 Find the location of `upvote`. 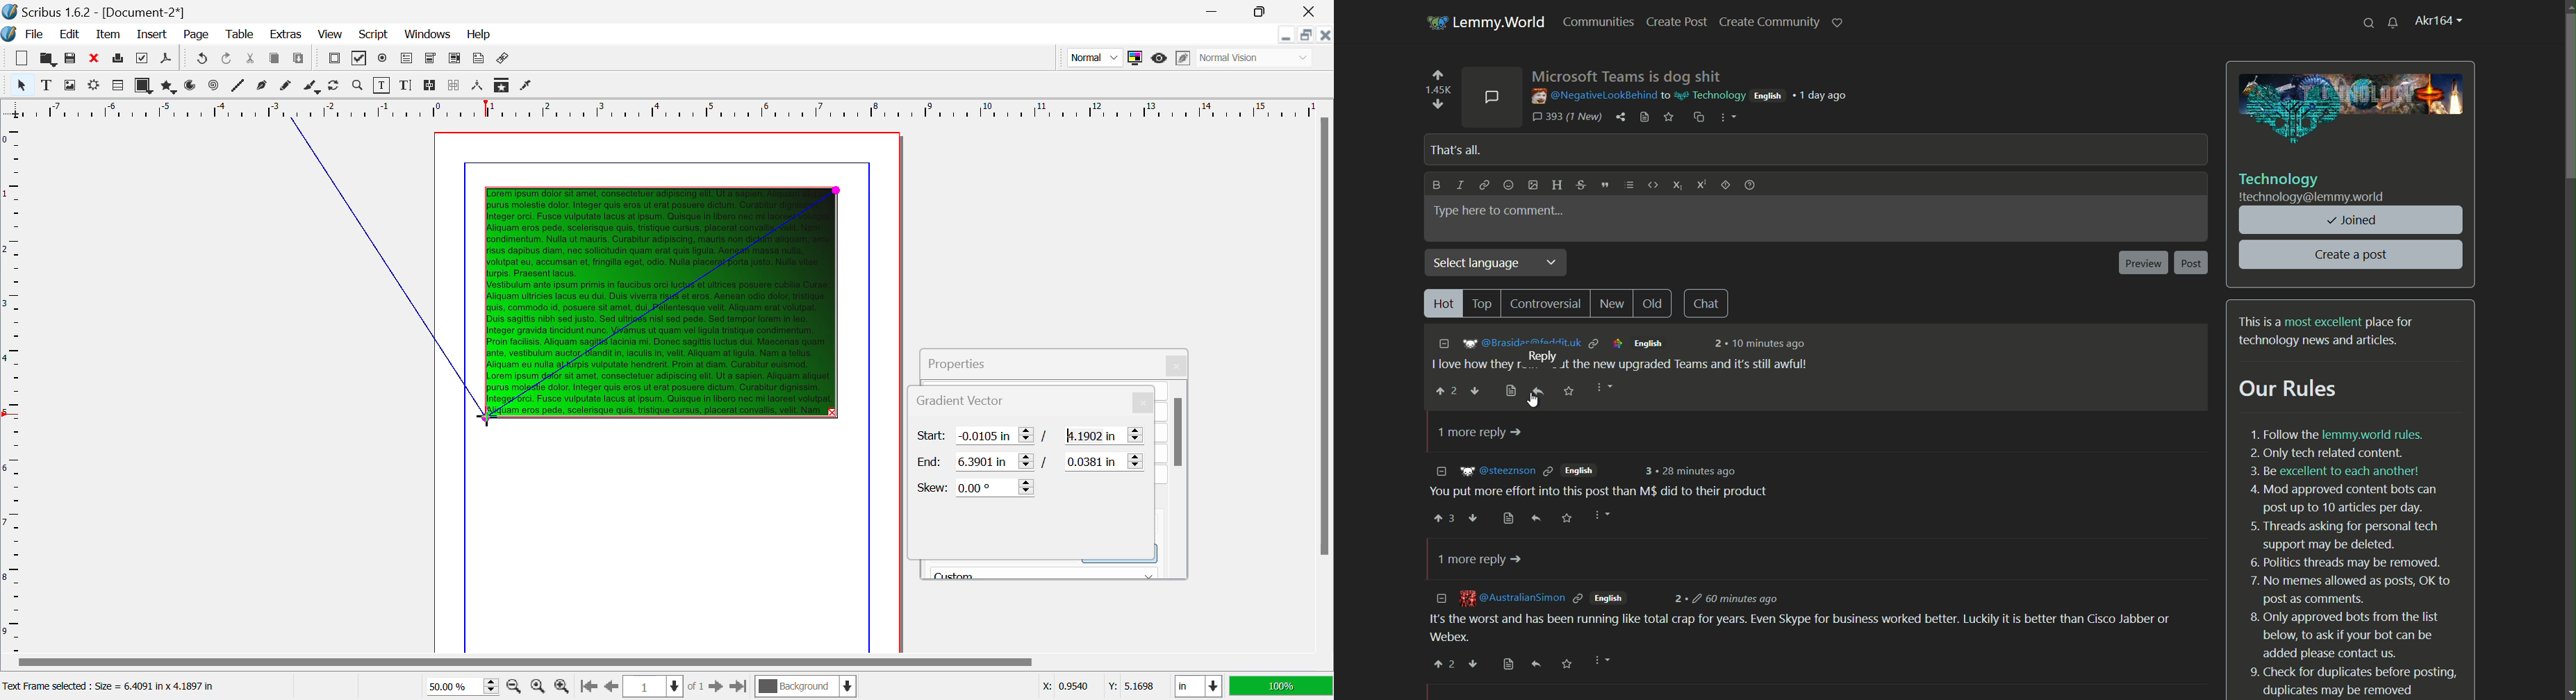

upvote is located at coordinates (1443, 392).